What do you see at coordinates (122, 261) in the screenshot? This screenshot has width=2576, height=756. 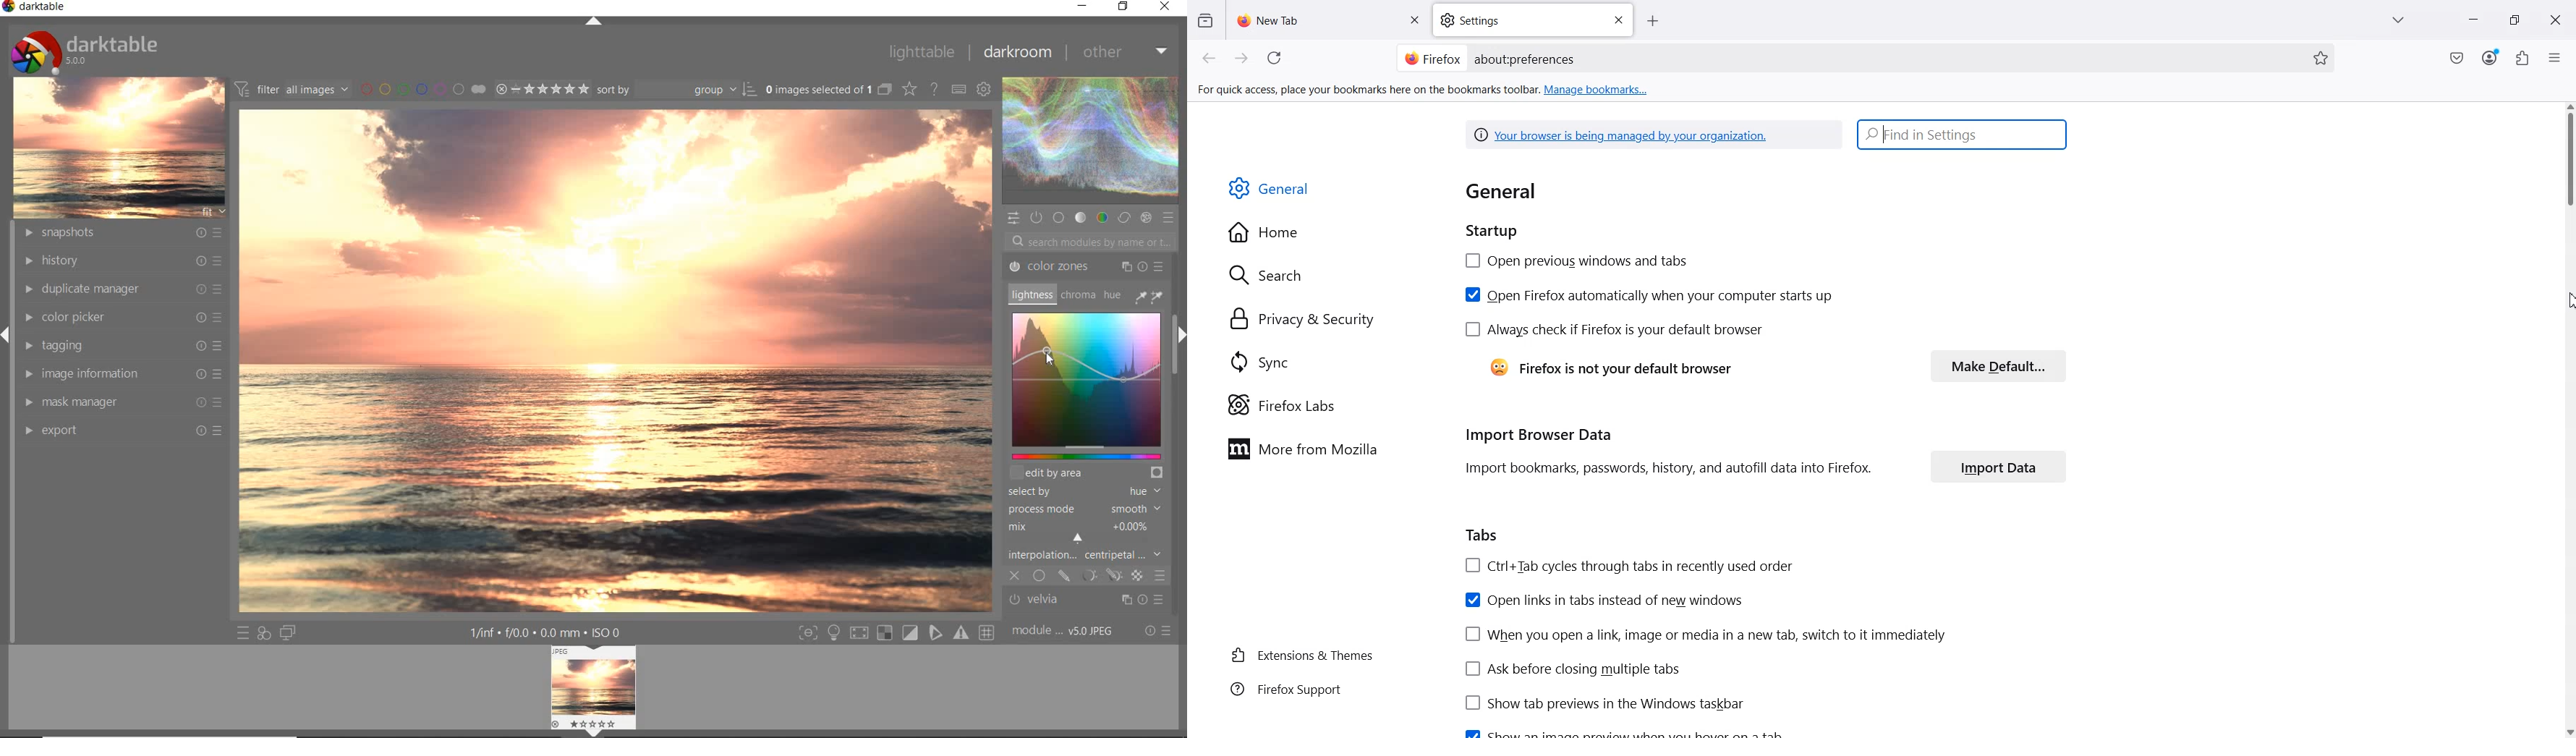 I see `HISTORY` at bounding box center [122, 261].